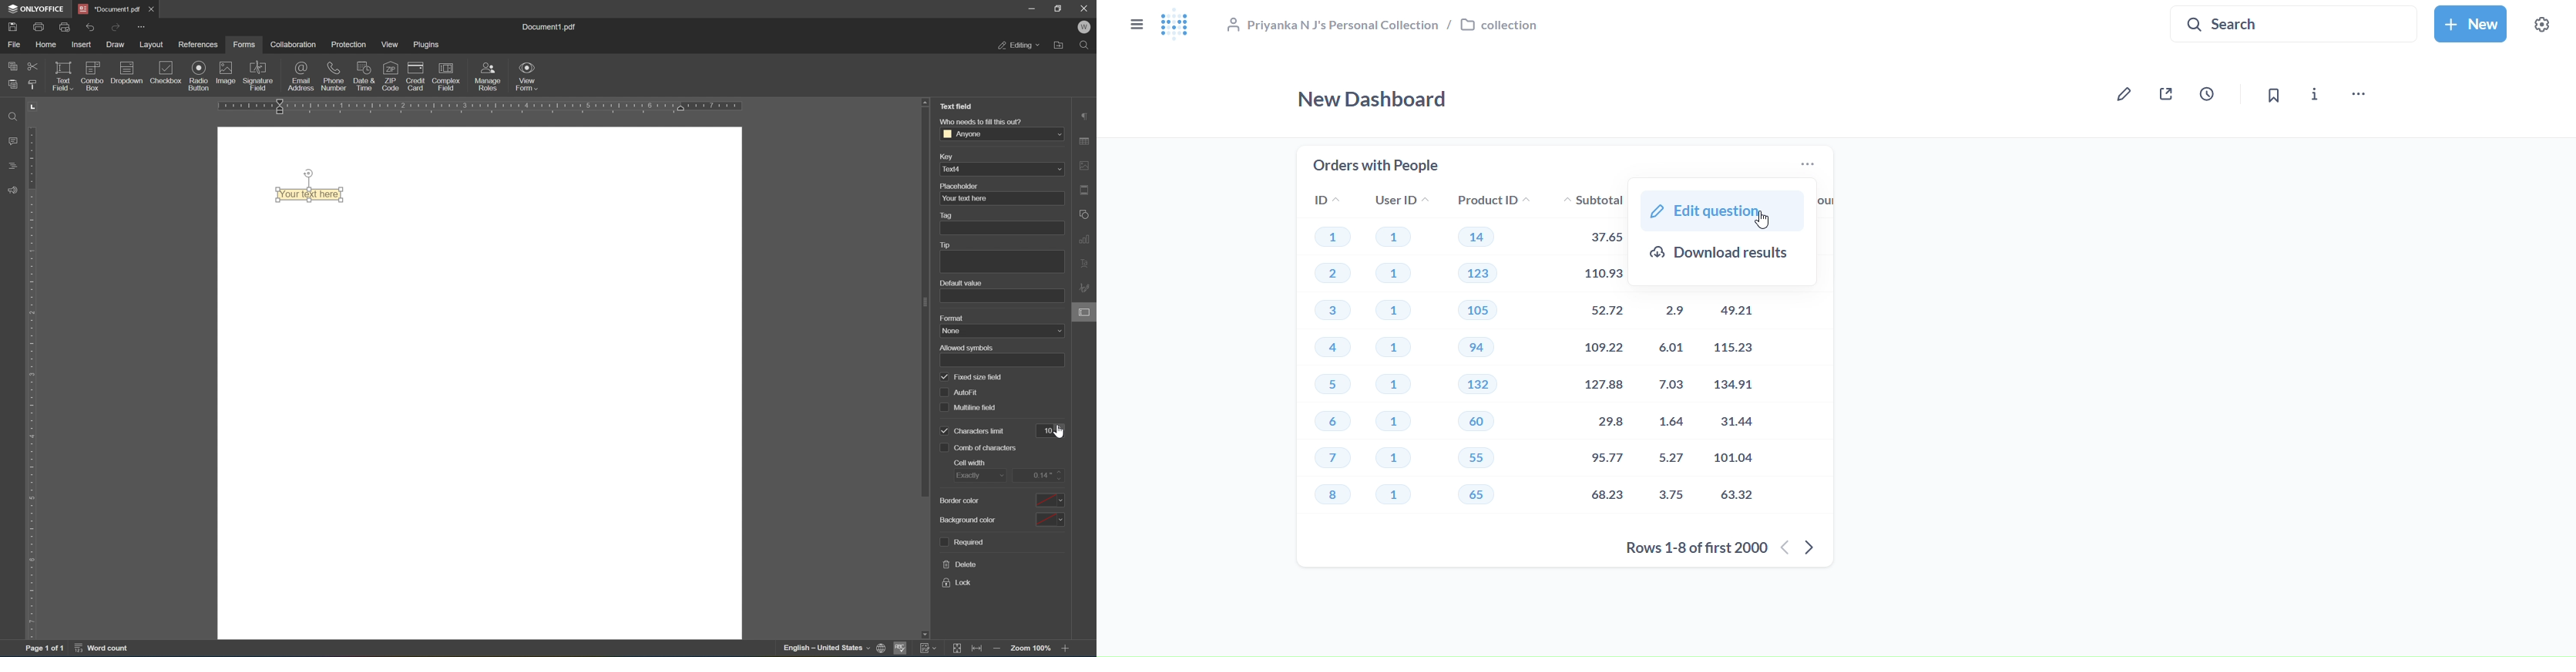  Describe the element at coordinates (1742, 401) in the screenshot. I see `total` at that location.